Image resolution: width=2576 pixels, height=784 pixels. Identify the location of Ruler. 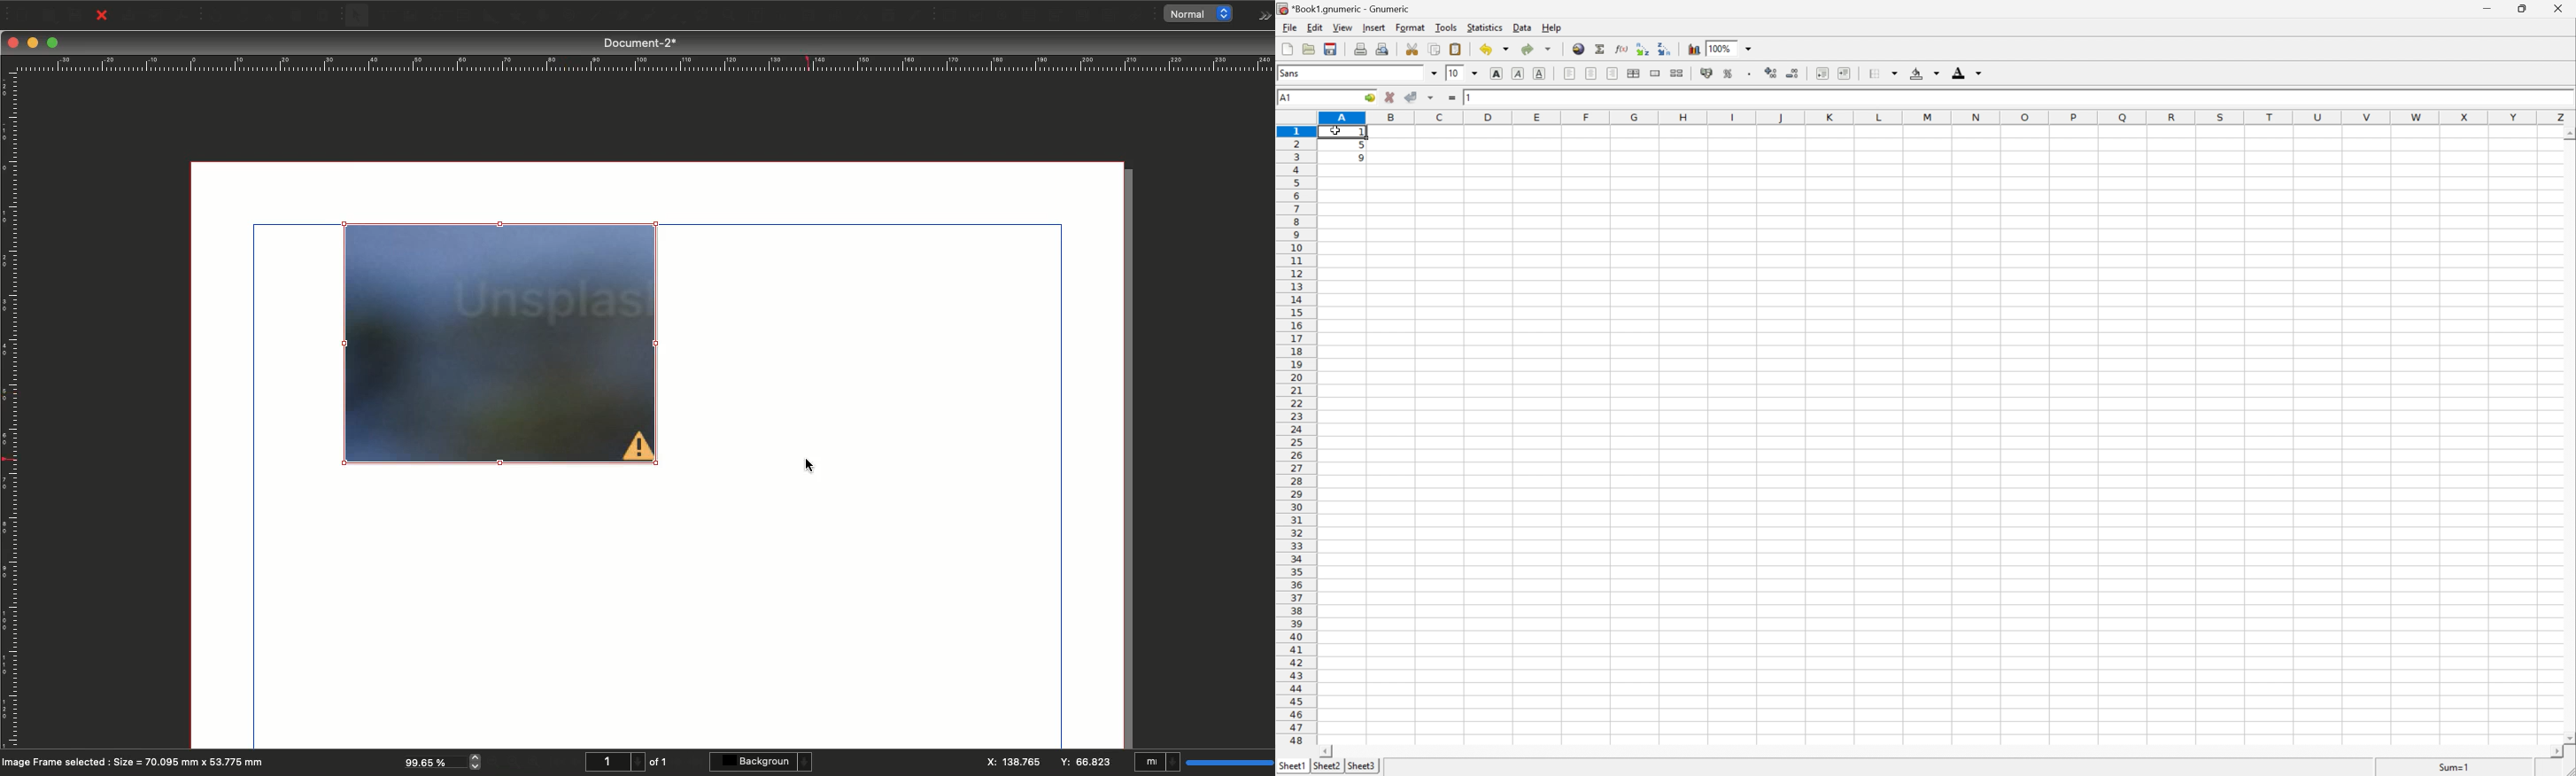
(642, 64).